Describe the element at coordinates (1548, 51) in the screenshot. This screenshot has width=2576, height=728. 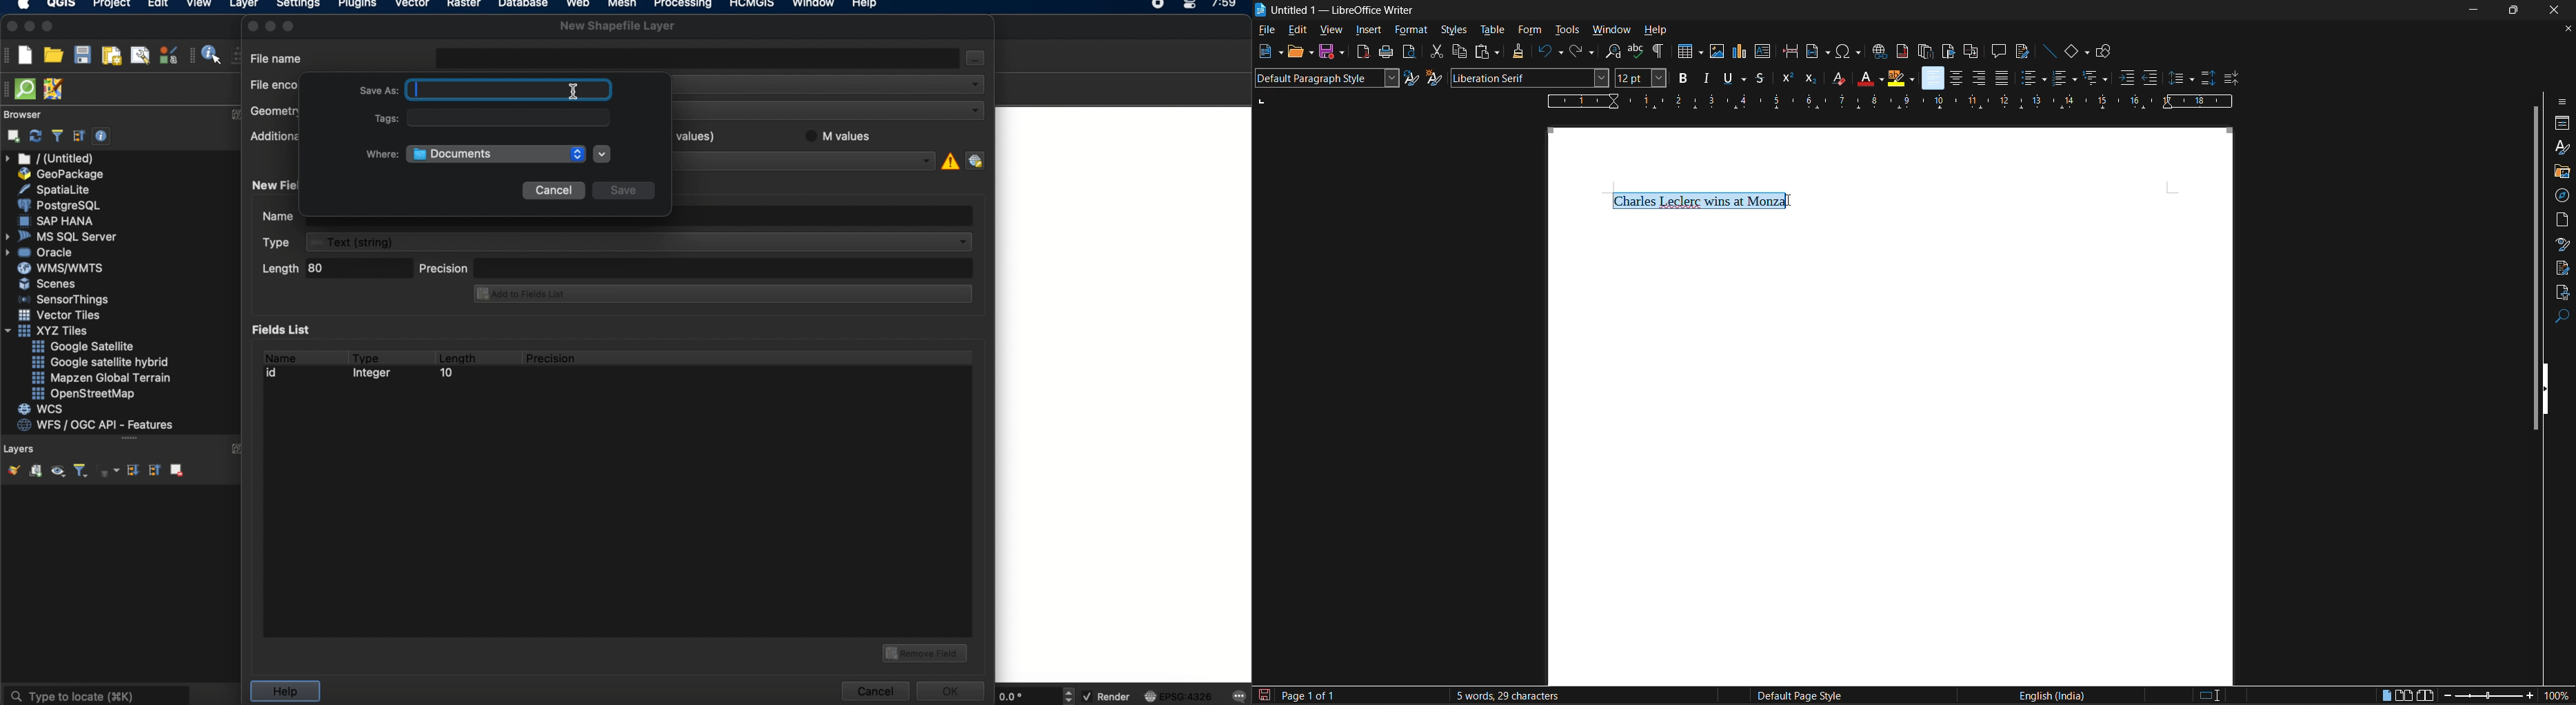
I see `undo` at that location.